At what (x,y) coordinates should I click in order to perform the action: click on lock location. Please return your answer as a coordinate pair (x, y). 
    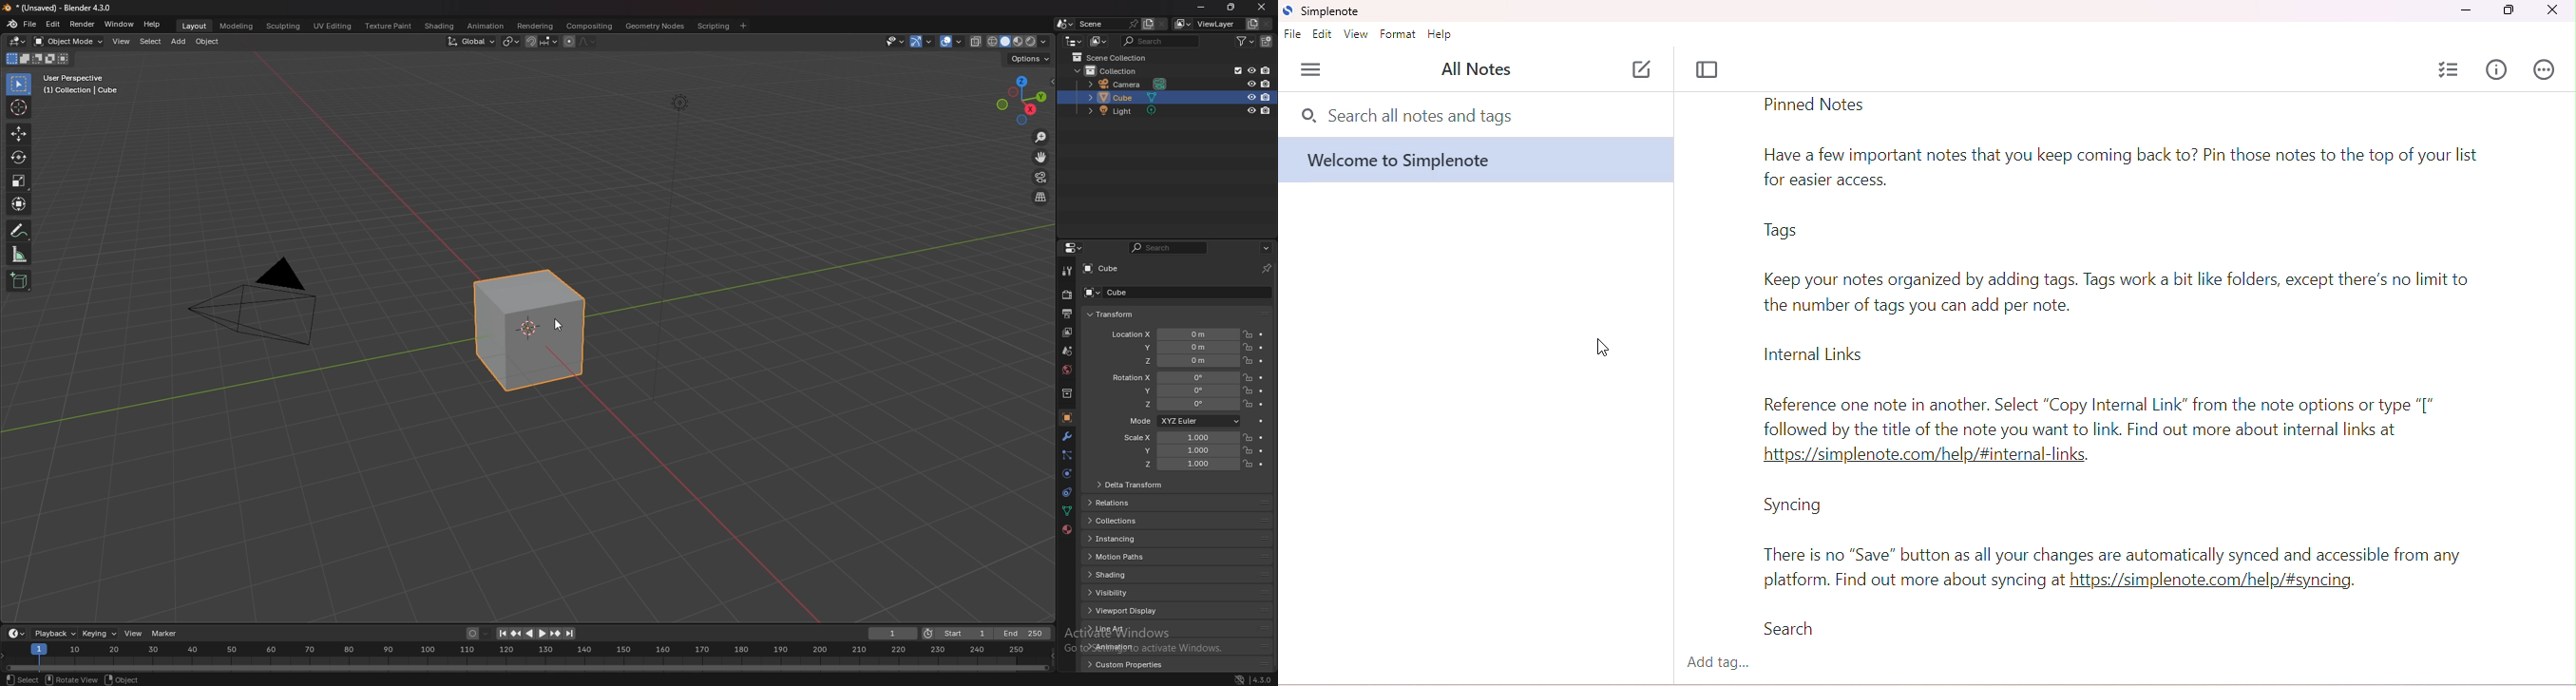
    Looking at the image, I should click on (1248, 404).